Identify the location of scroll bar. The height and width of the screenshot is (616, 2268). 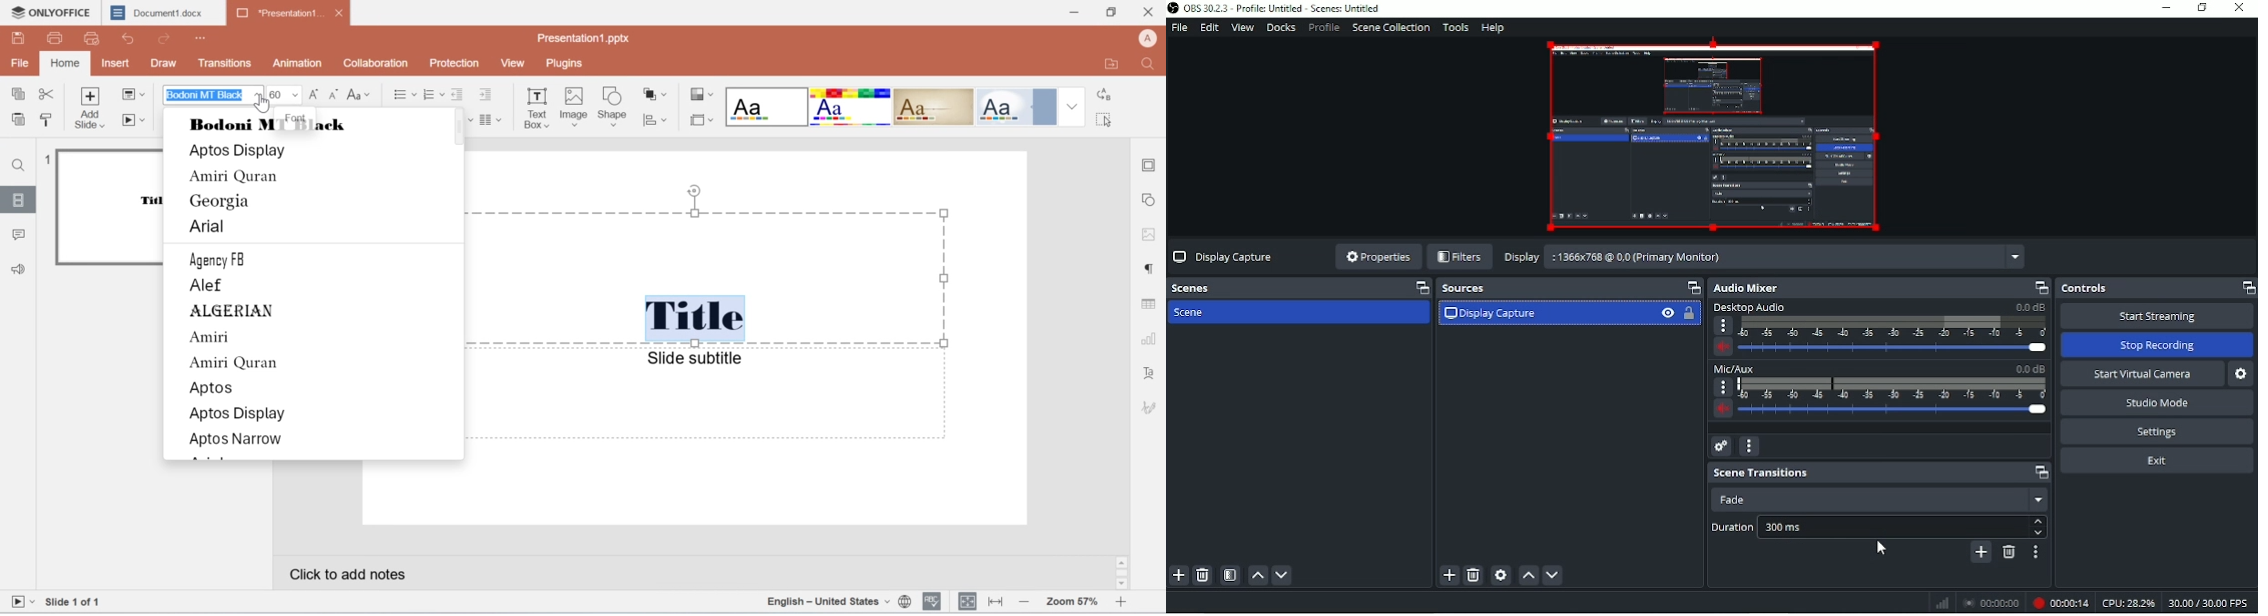
(1122, 573).